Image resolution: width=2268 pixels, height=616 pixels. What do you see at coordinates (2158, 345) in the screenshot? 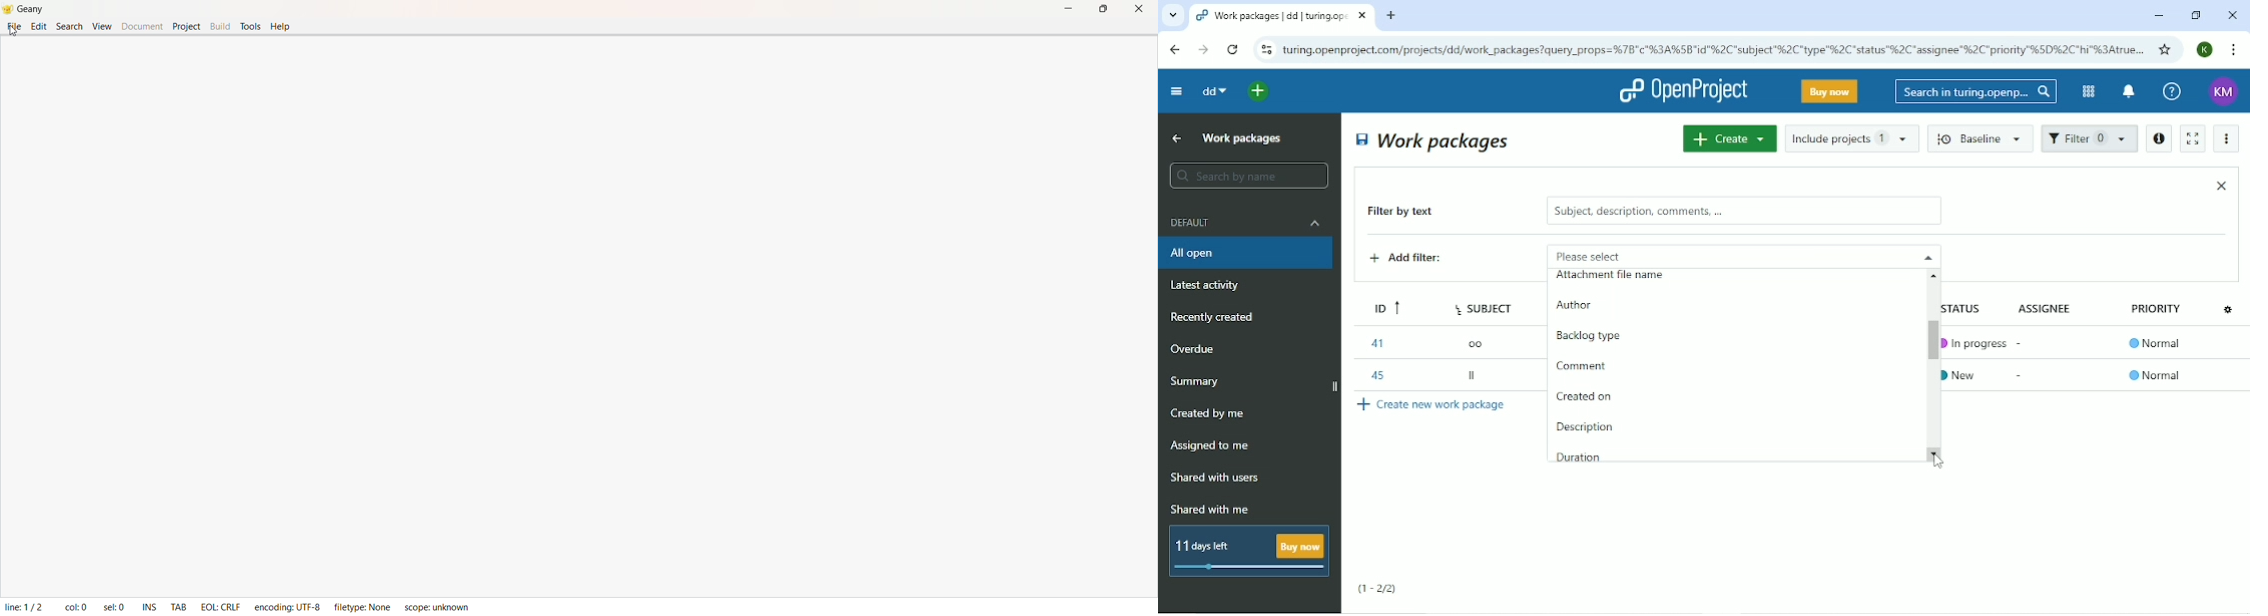
I see `Normal` at bounding box center [2158, 345].